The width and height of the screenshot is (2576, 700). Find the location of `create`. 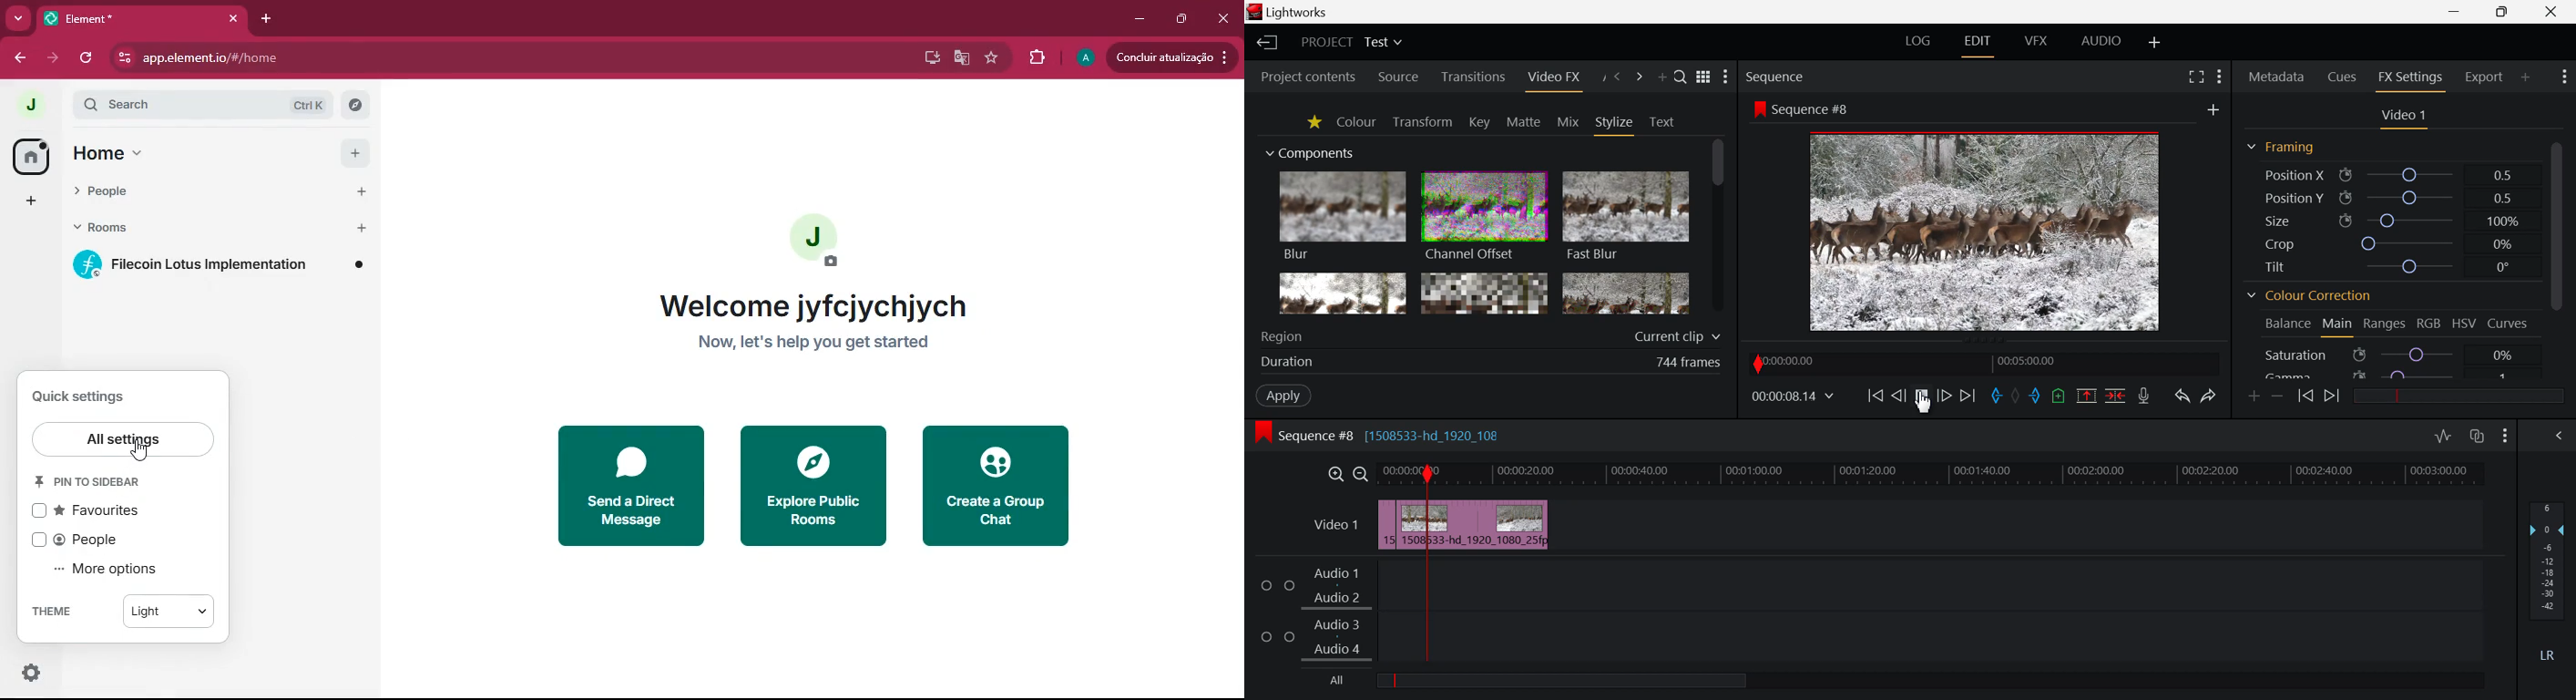

create is located at coordinates (1000, 489).